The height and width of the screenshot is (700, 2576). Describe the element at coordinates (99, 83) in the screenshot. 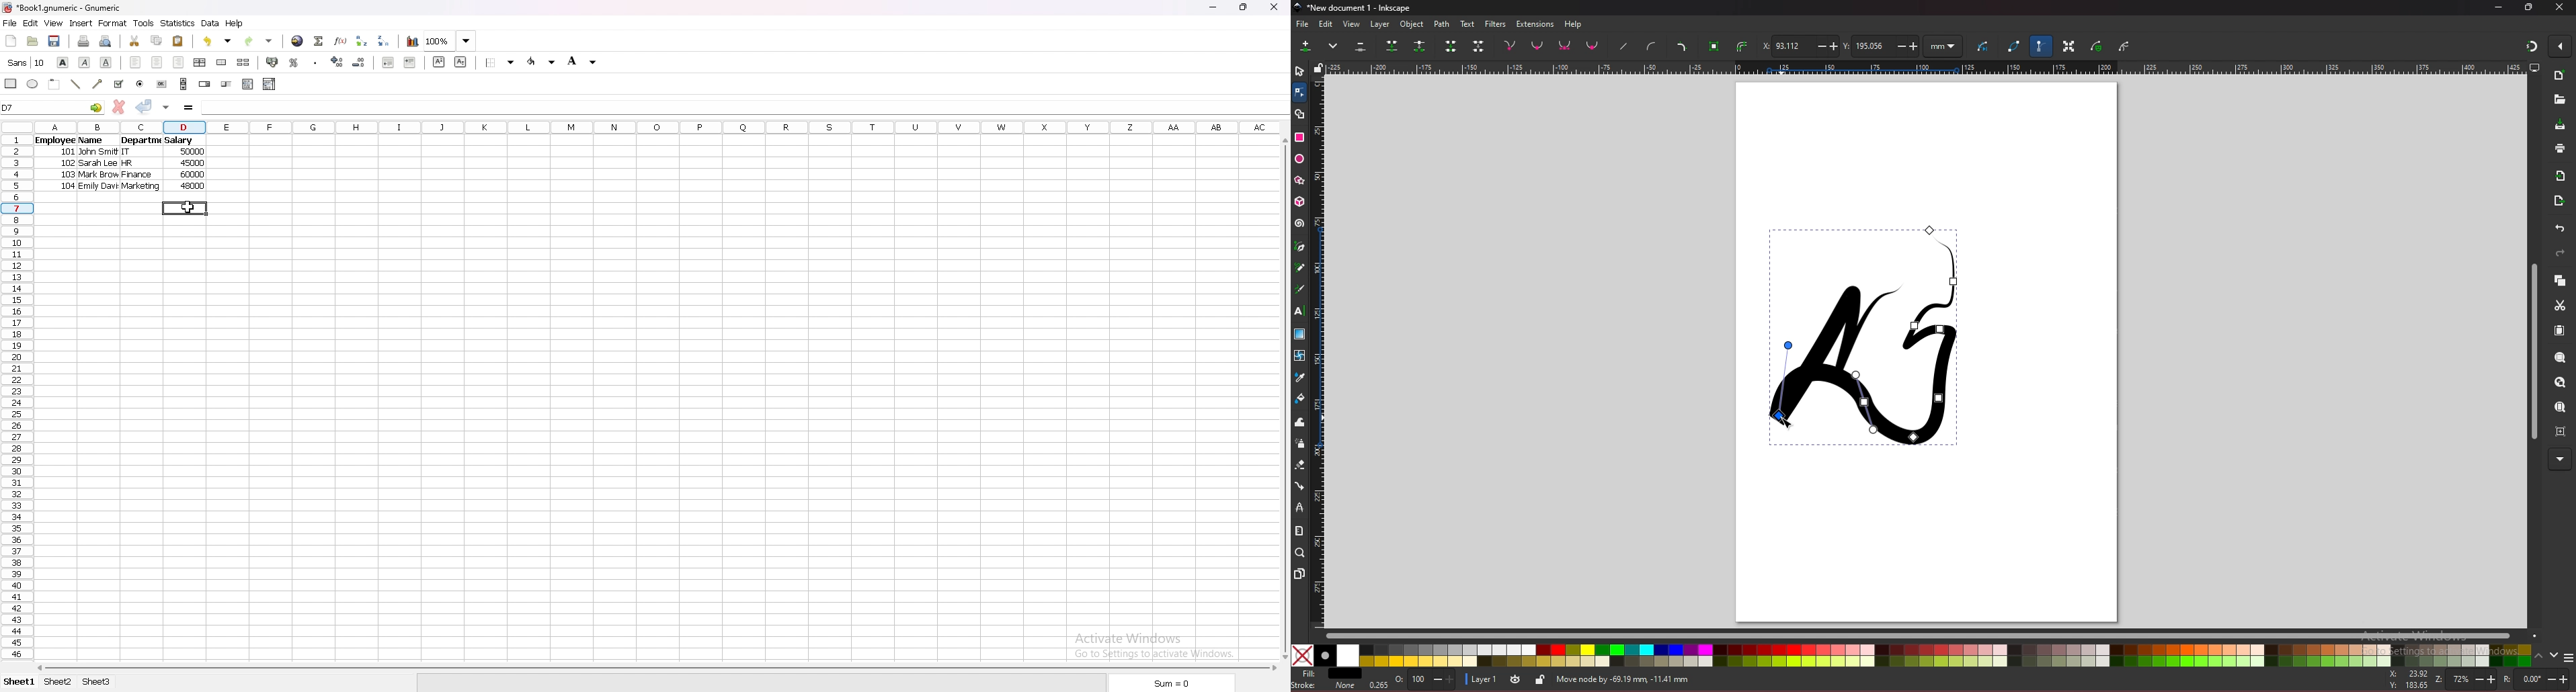

I see `arrowed line` at that location.